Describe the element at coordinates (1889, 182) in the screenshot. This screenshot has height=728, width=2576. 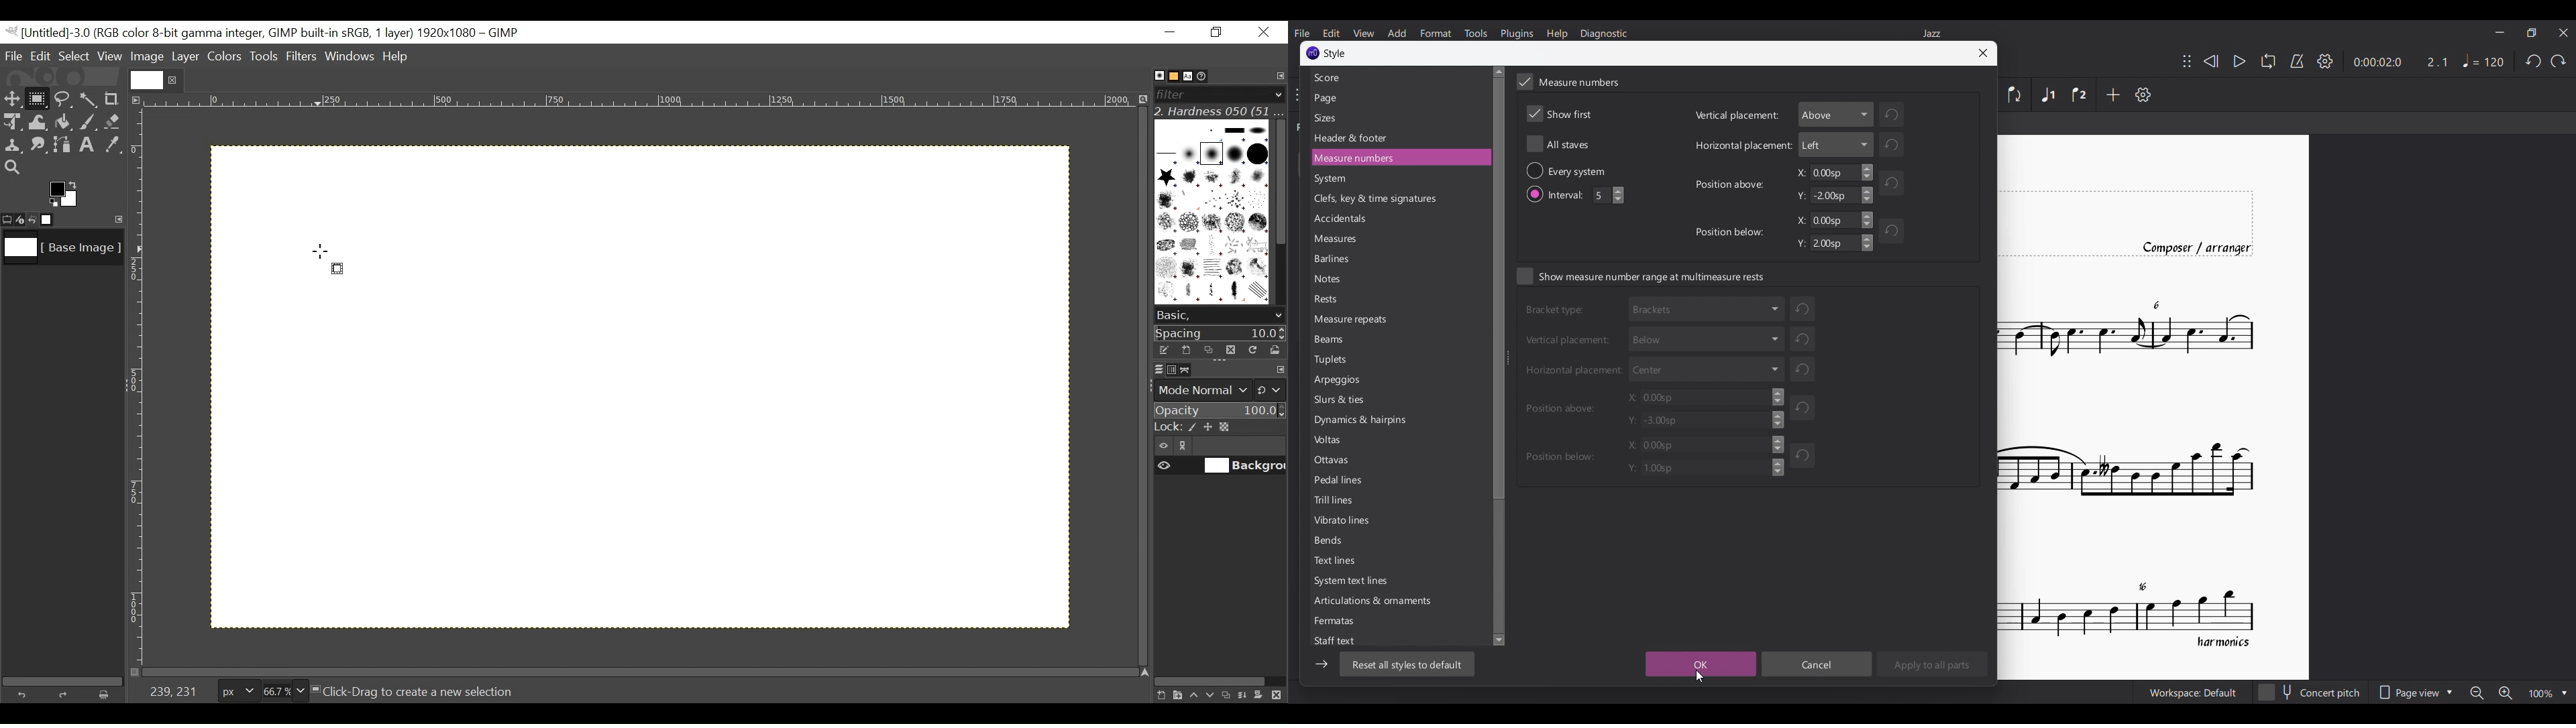
I see `Refresh` at that location.